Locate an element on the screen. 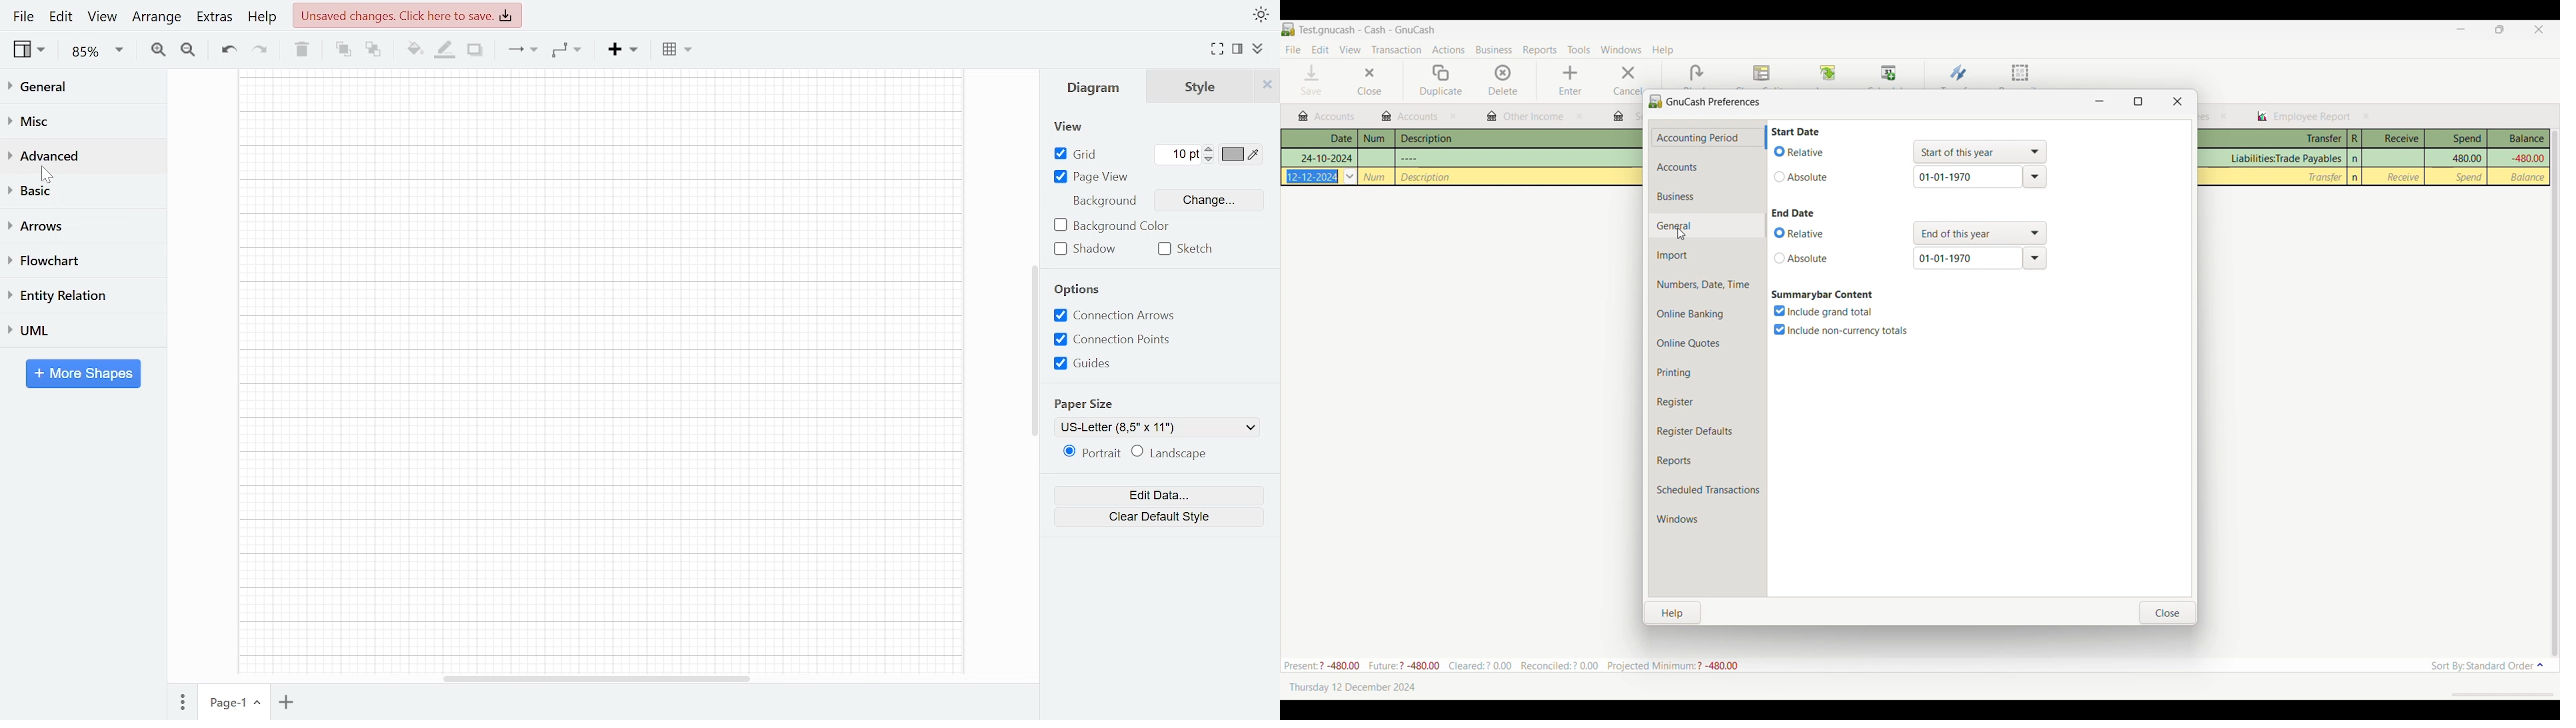 This screenshot has height=728, width=2576. Format is located at coordinates (1241, 51).